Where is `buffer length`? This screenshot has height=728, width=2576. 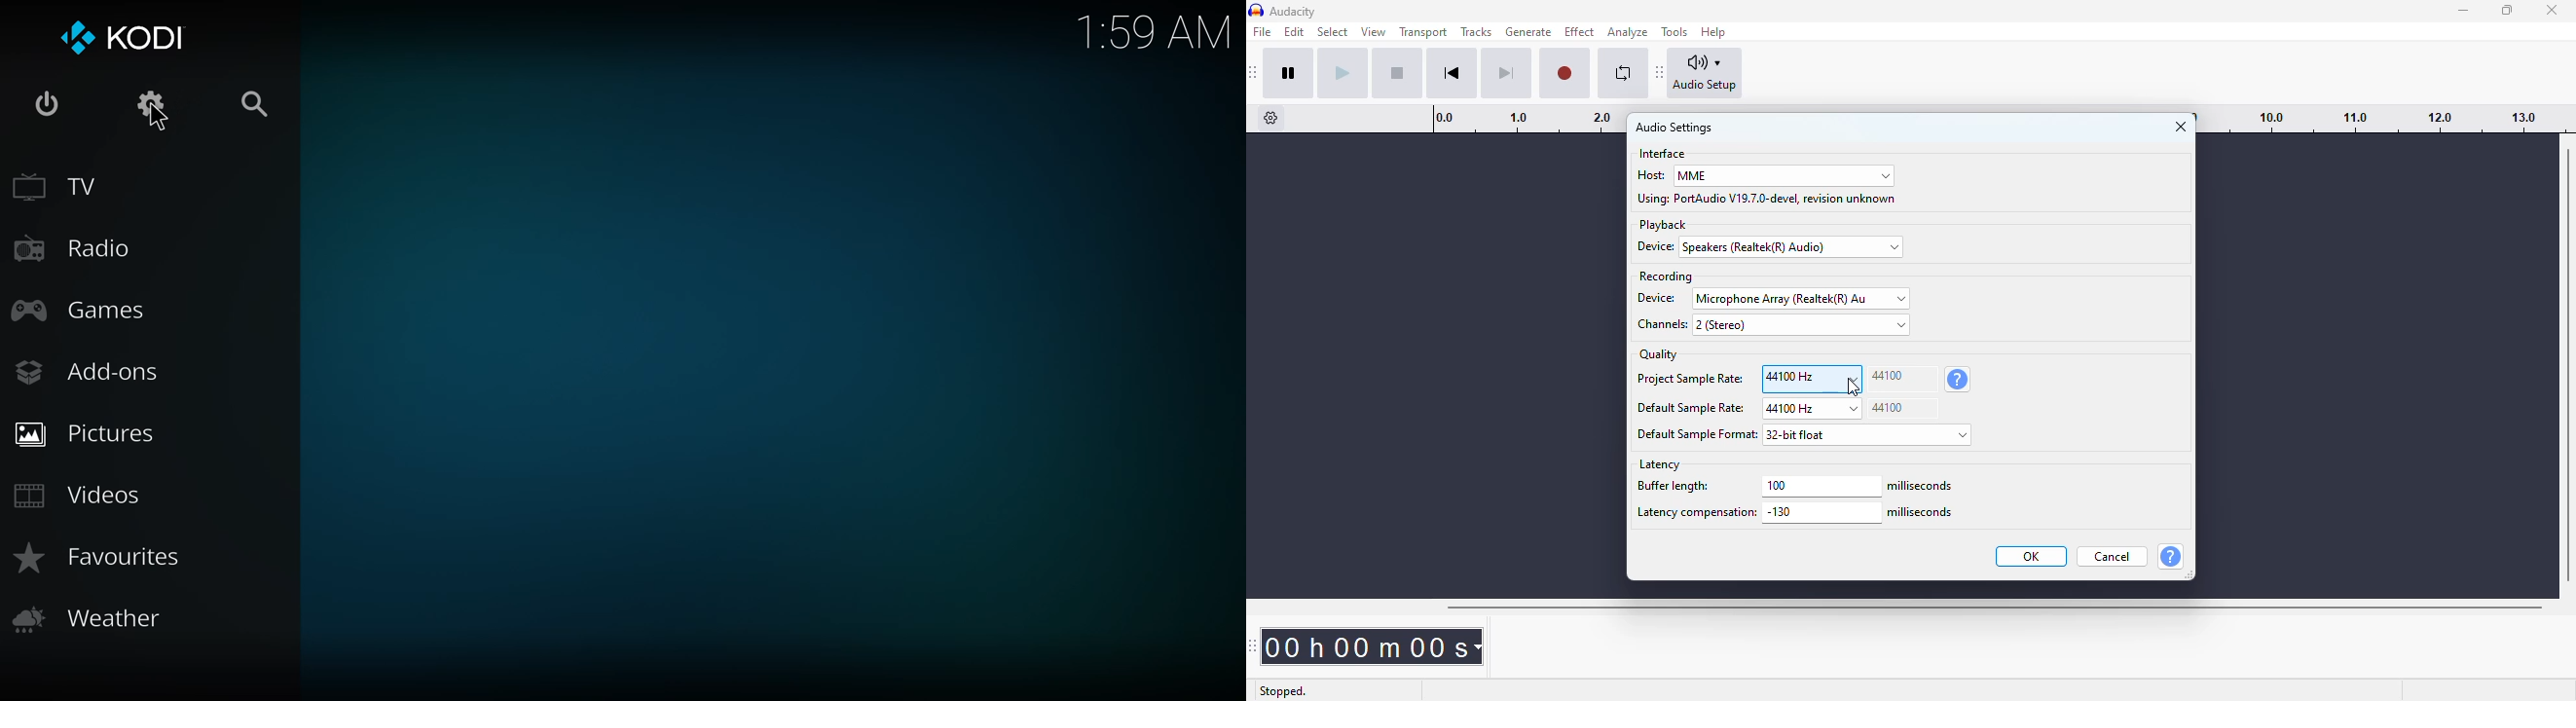
buffer length is located at coordinates (1693, 488).